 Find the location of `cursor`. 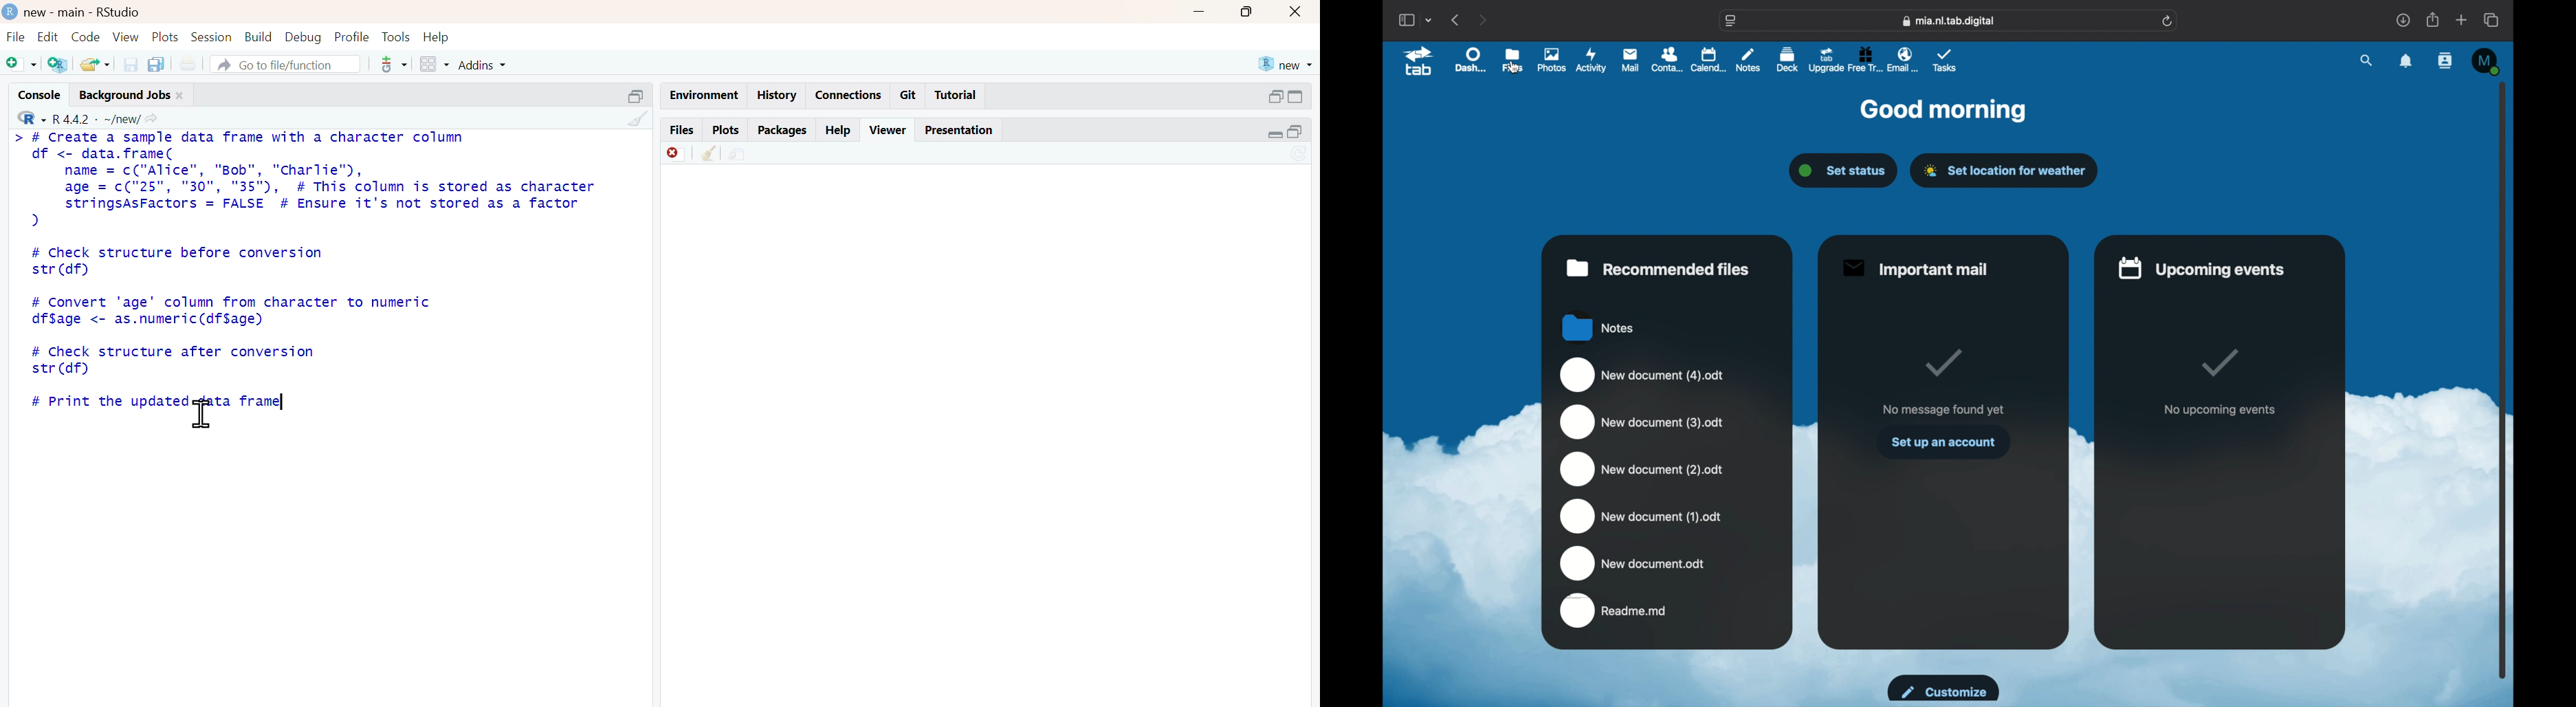

cursor is located at coordinates (1516, 67).